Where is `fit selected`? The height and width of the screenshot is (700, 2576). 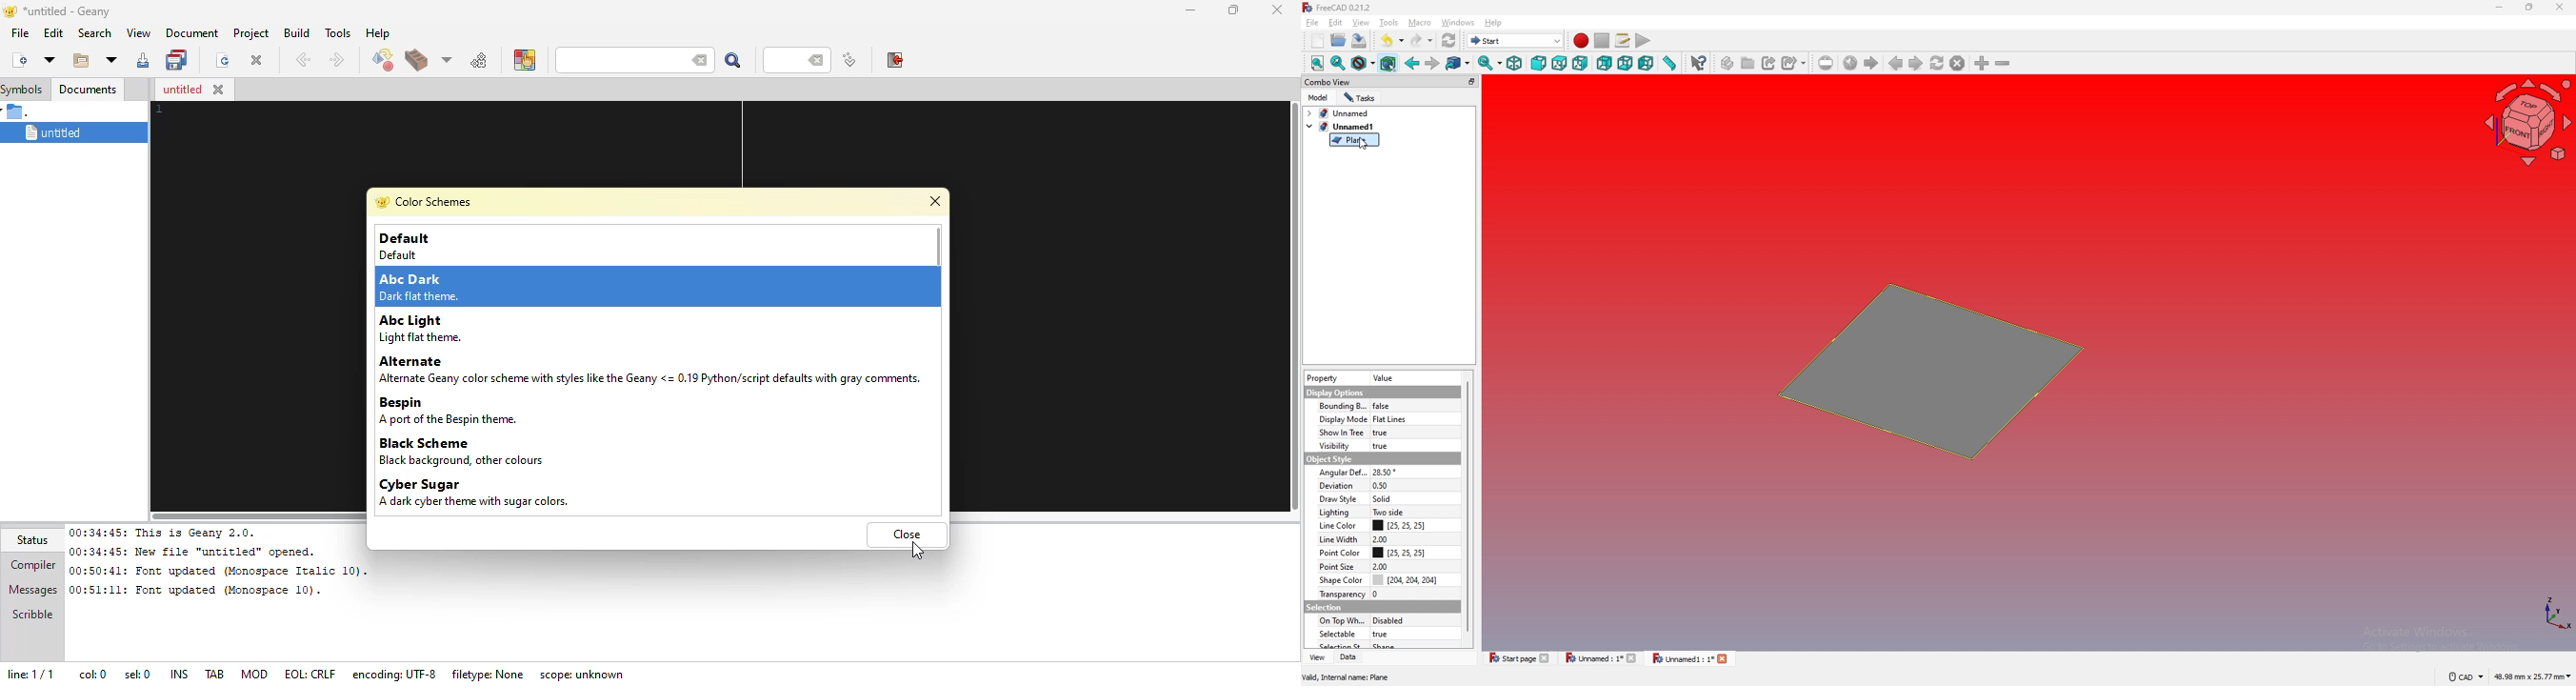 fit selected is located at coordinates (1338, 63).